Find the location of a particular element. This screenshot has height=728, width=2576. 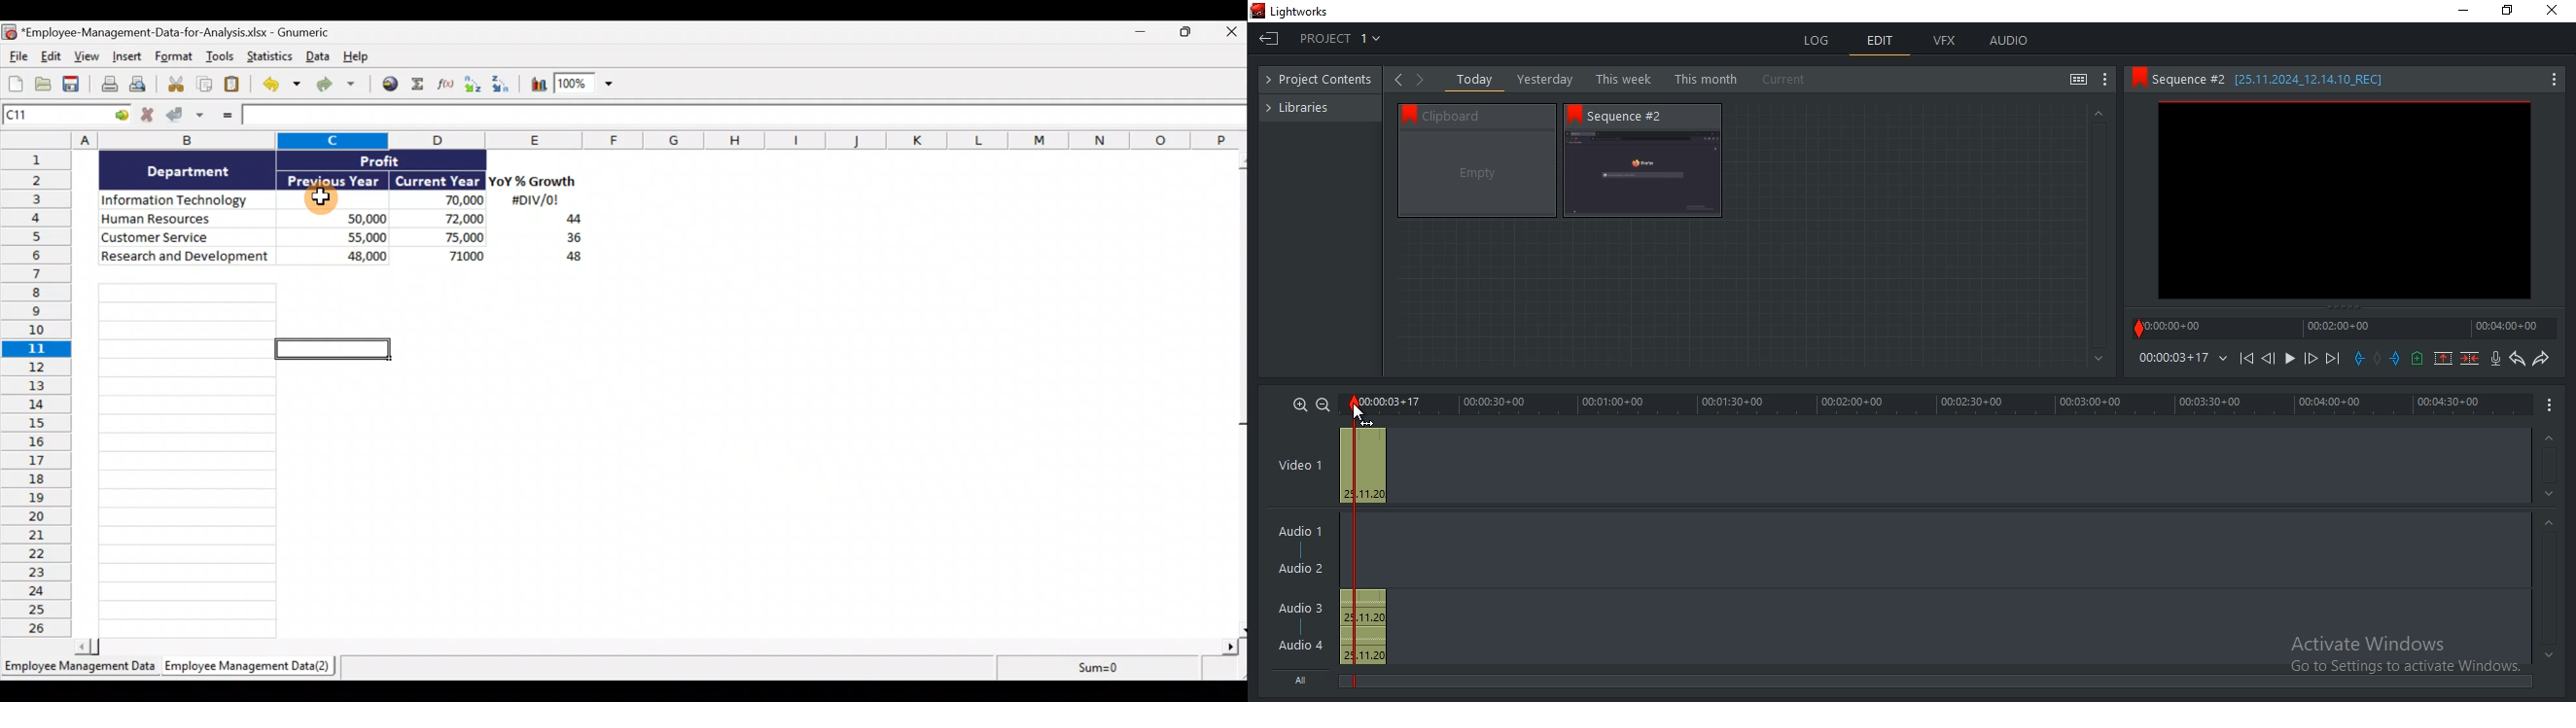

zoom out is located at coordinates (1322, 406).